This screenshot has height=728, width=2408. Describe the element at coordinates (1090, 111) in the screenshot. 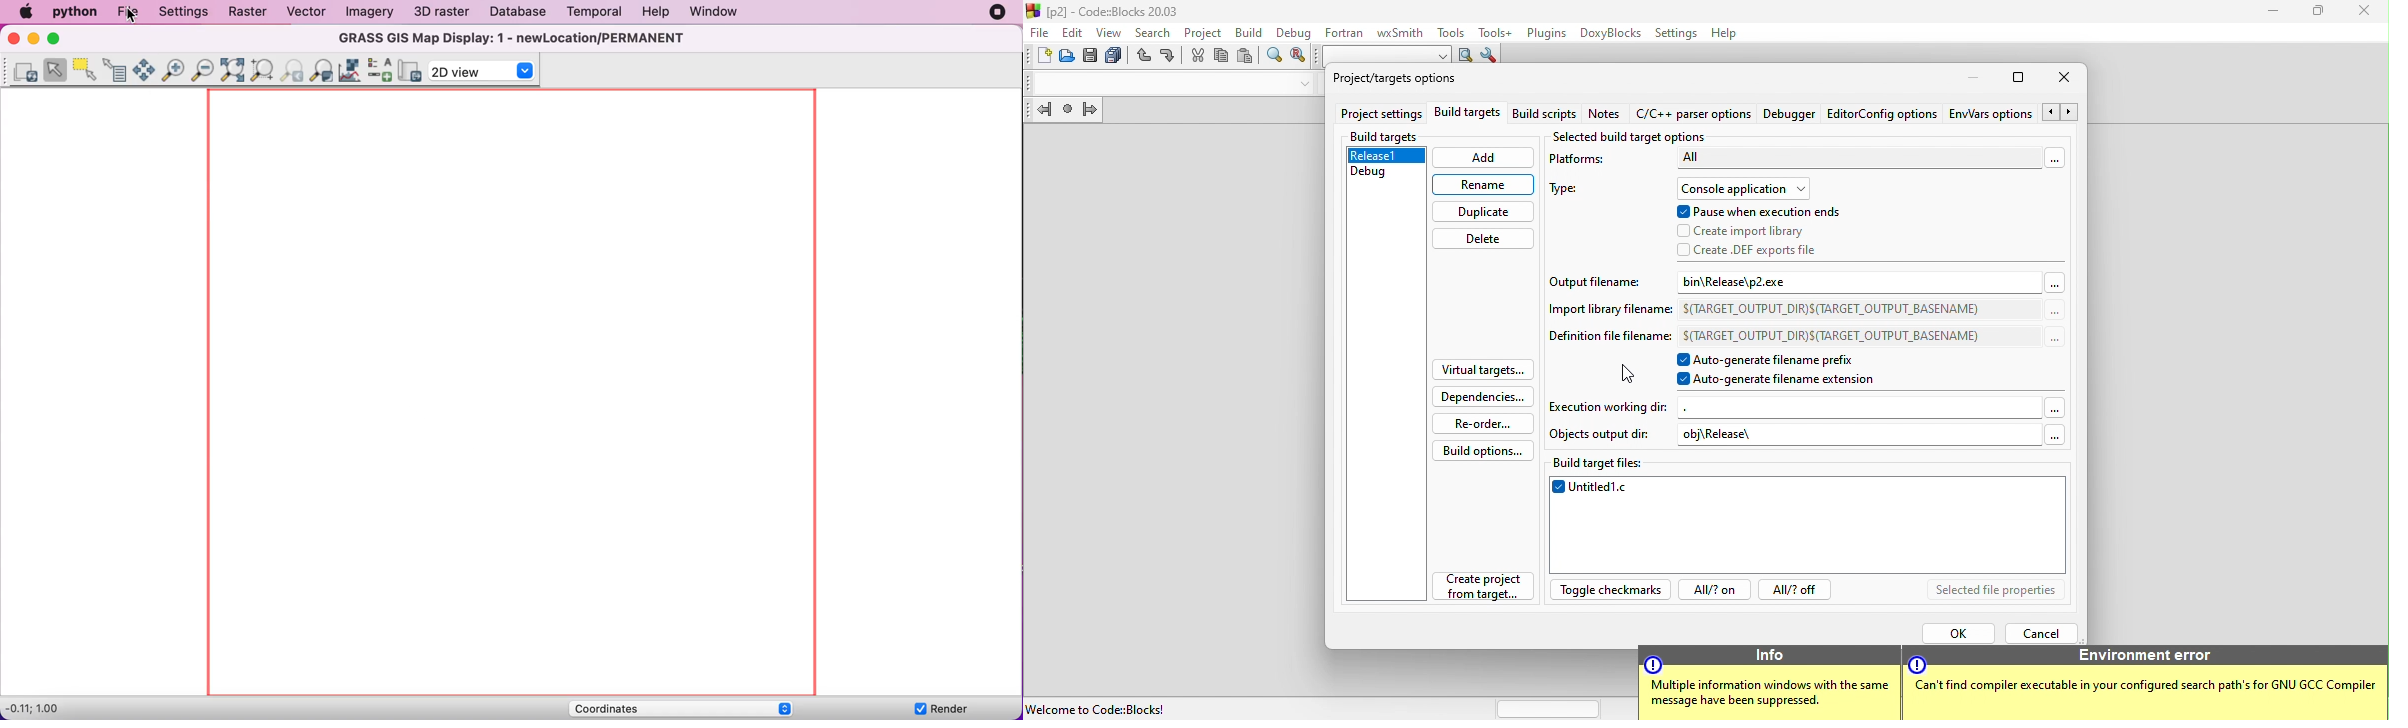

I see `jump forward ` at that location.